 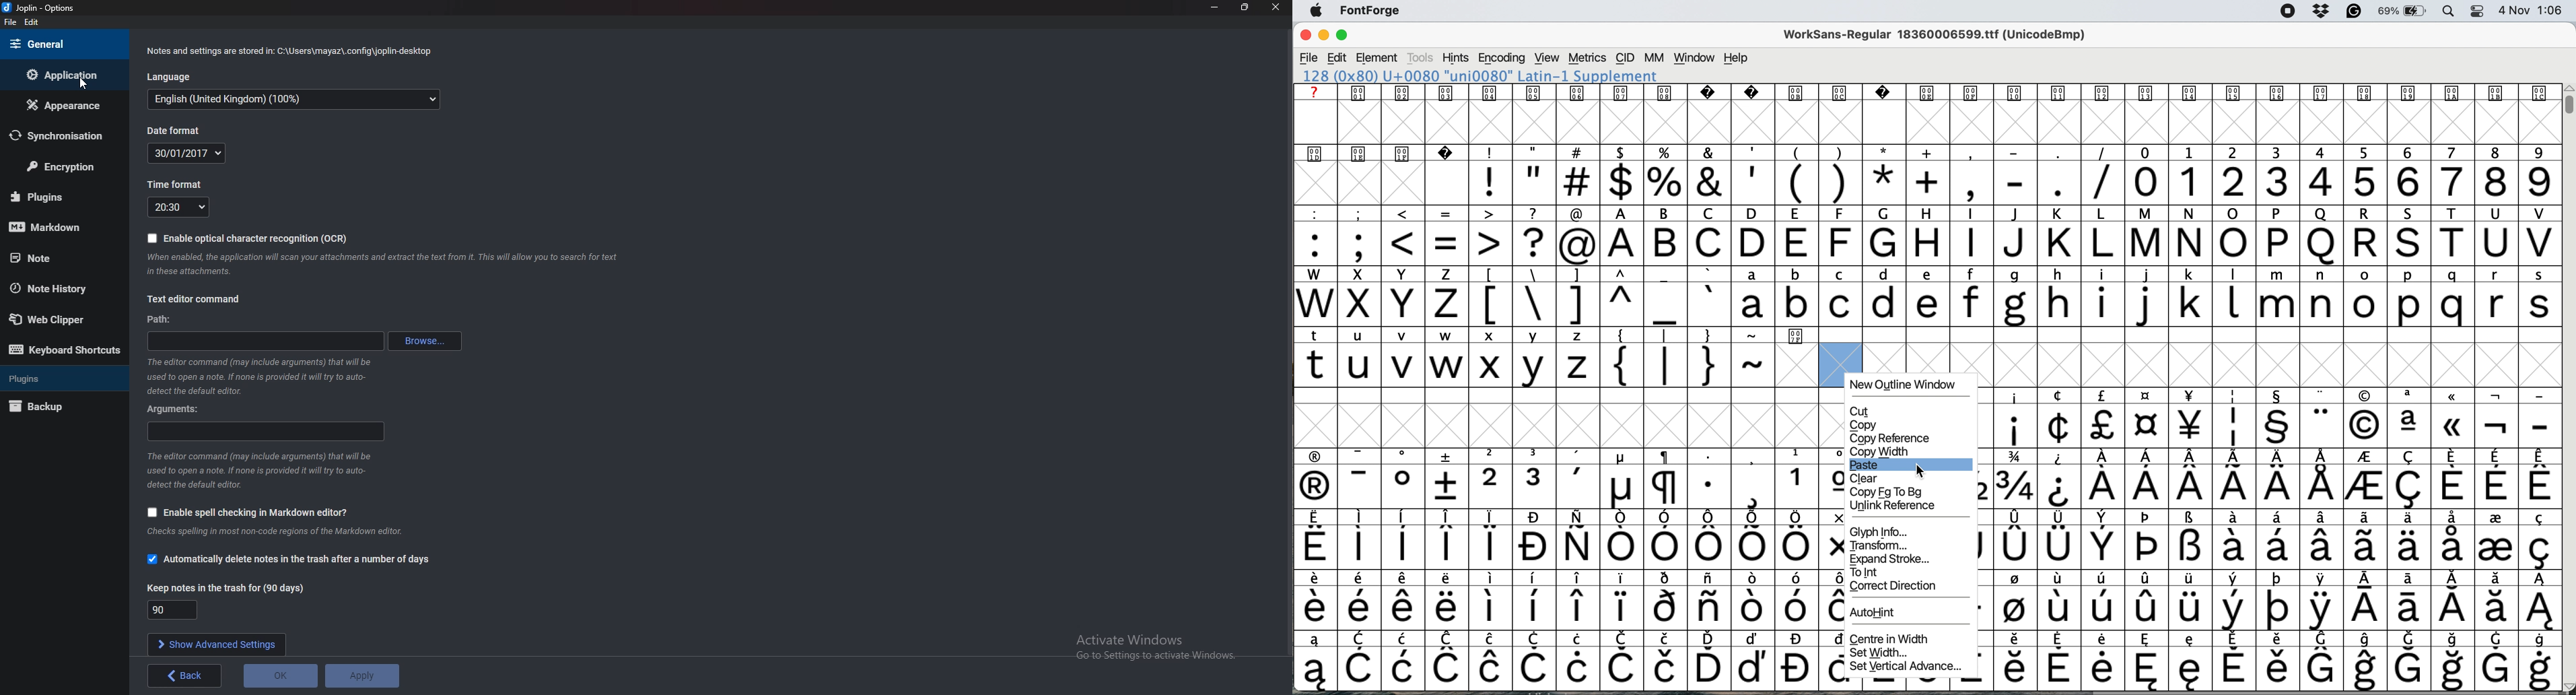 I want to click on joplin, so click(x=46, y=8).